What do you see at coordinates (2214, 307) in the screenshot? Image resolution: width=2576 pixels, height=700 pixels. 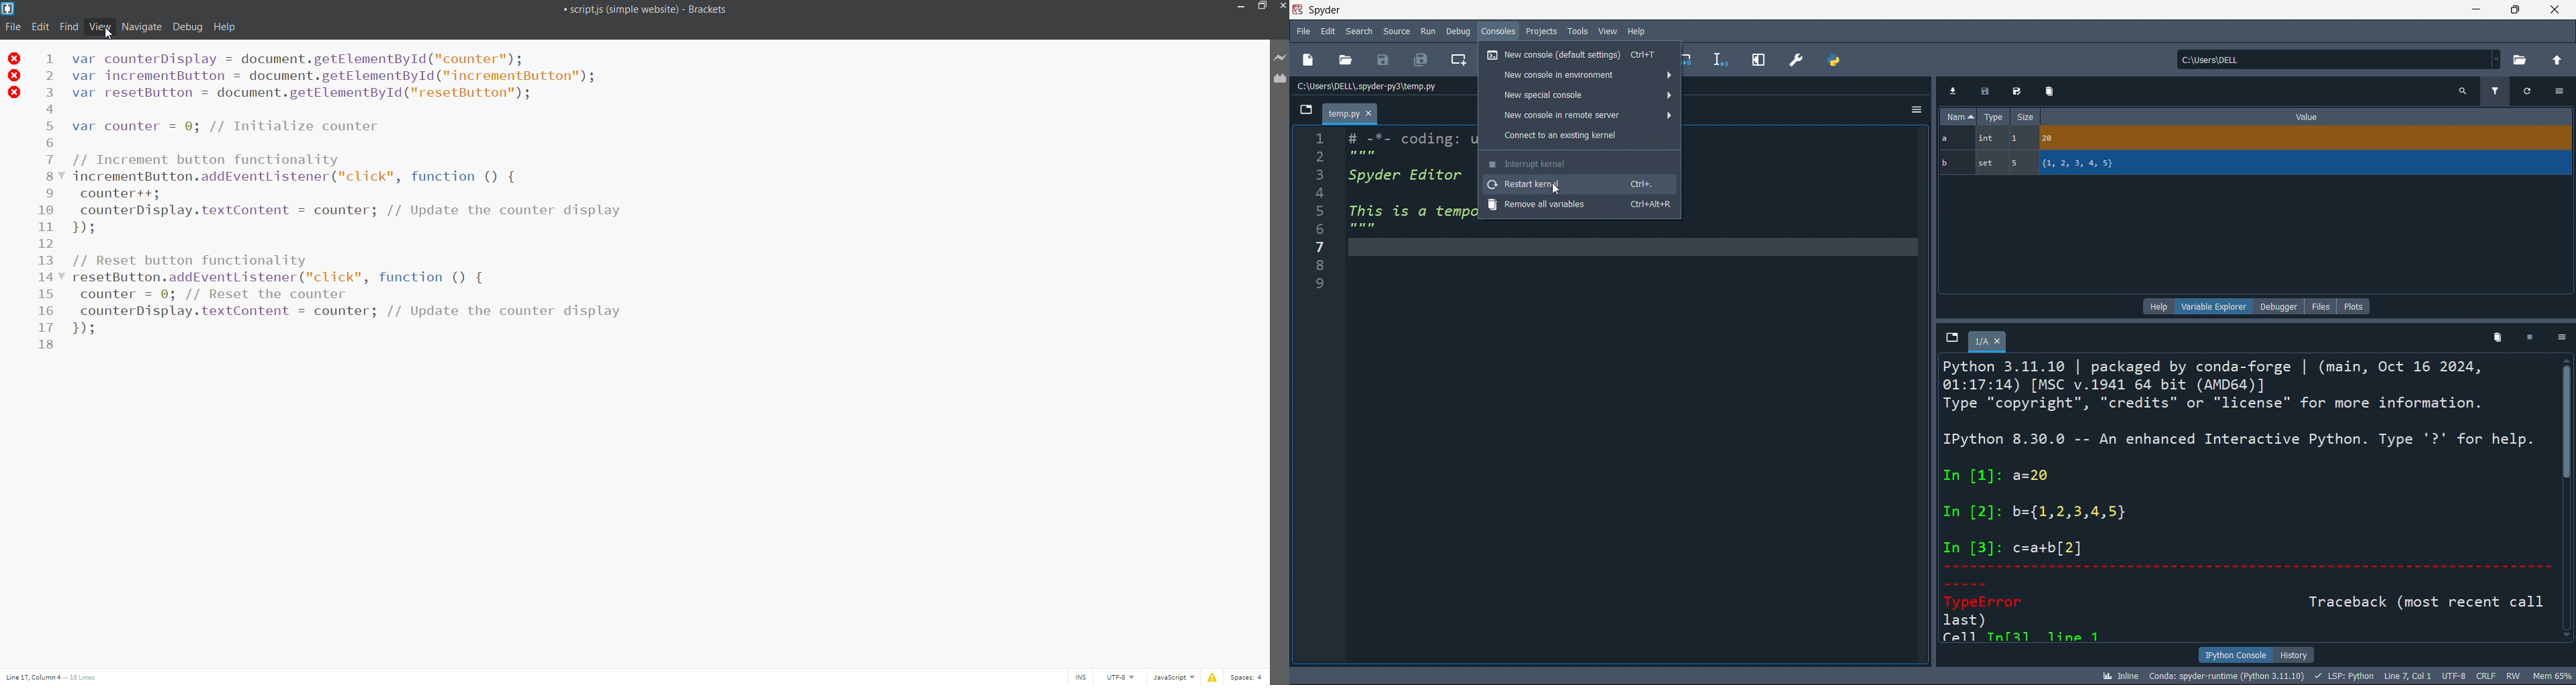 I see `variable explorer (current)` at bounding box center [2214, 307].